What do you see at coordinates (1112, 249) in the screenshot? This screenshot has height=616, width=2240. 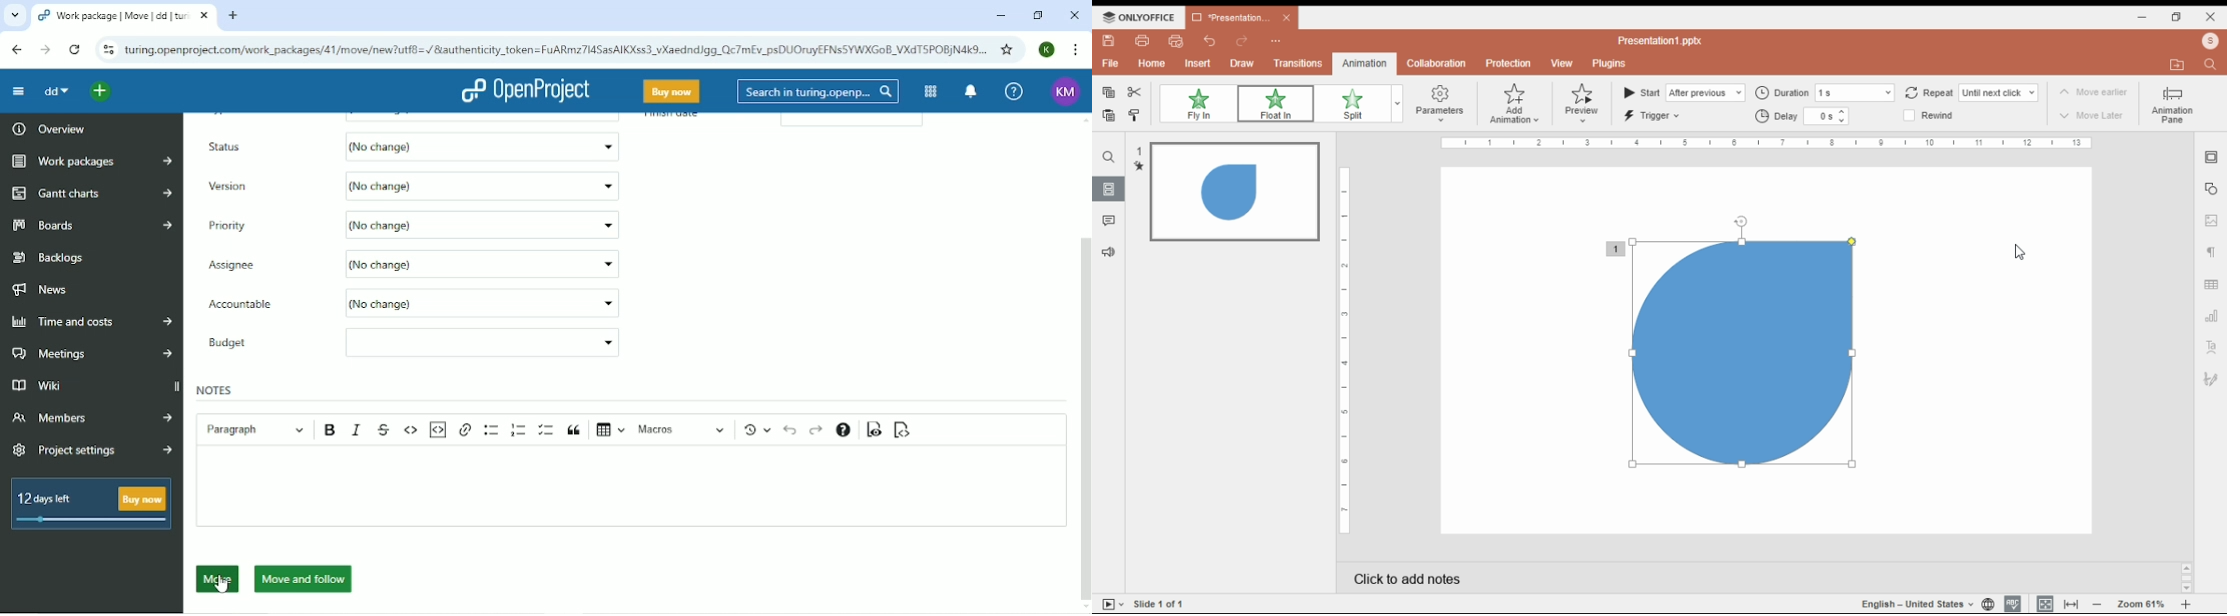 I see `feedback and supportslide ` at bounding box center [1112, 249].